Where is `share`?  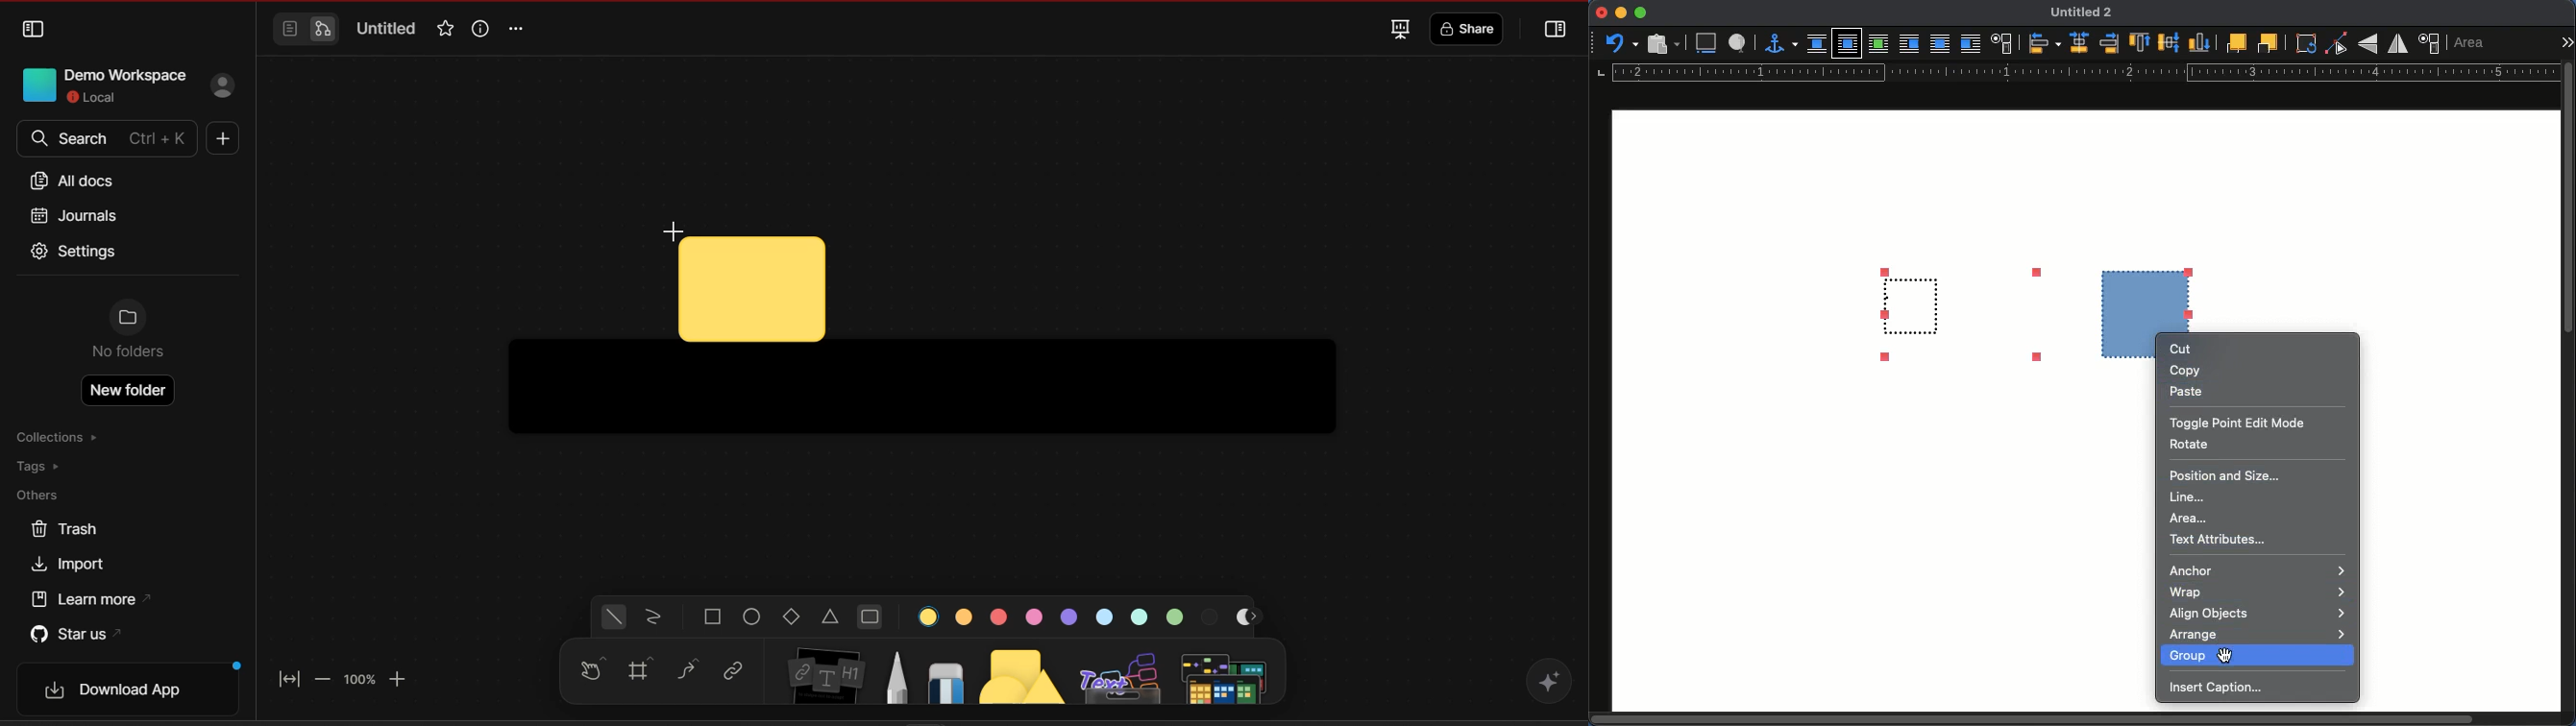
share is located at coordinates (1470, 30).